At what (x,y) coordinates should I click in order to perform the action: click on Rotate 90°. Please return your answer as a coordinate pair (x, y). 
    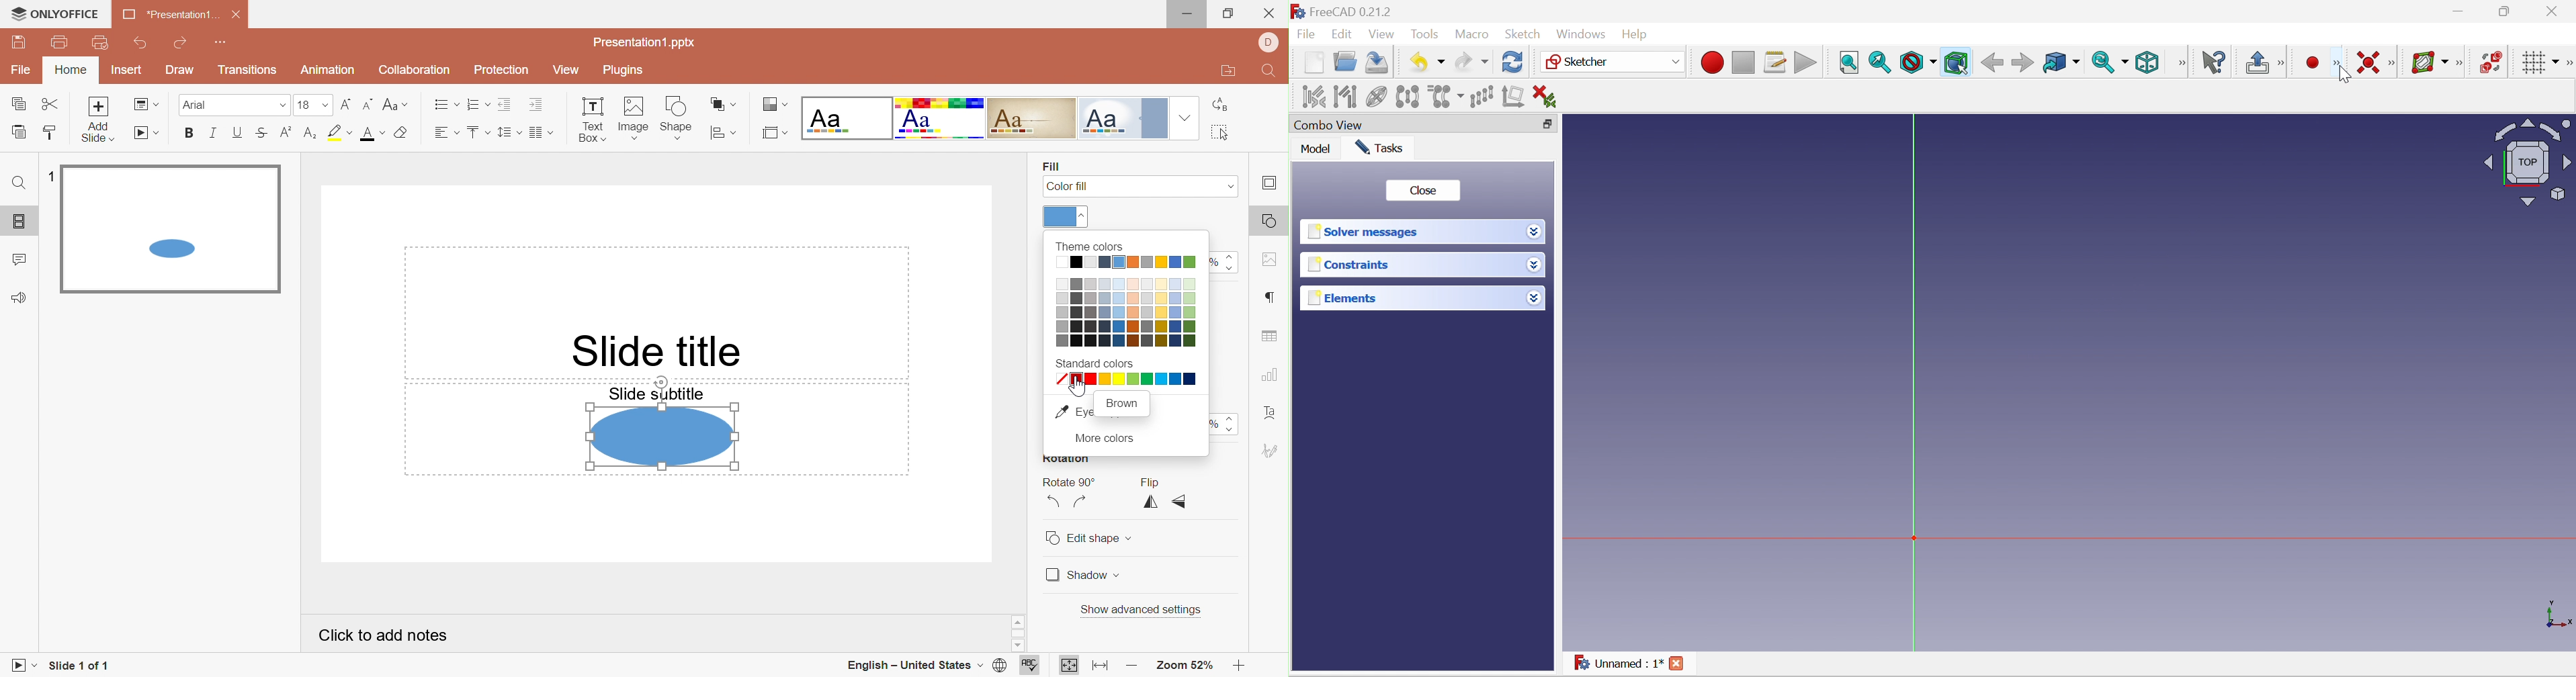
    Looking at the image, I should click on (1069, 482).